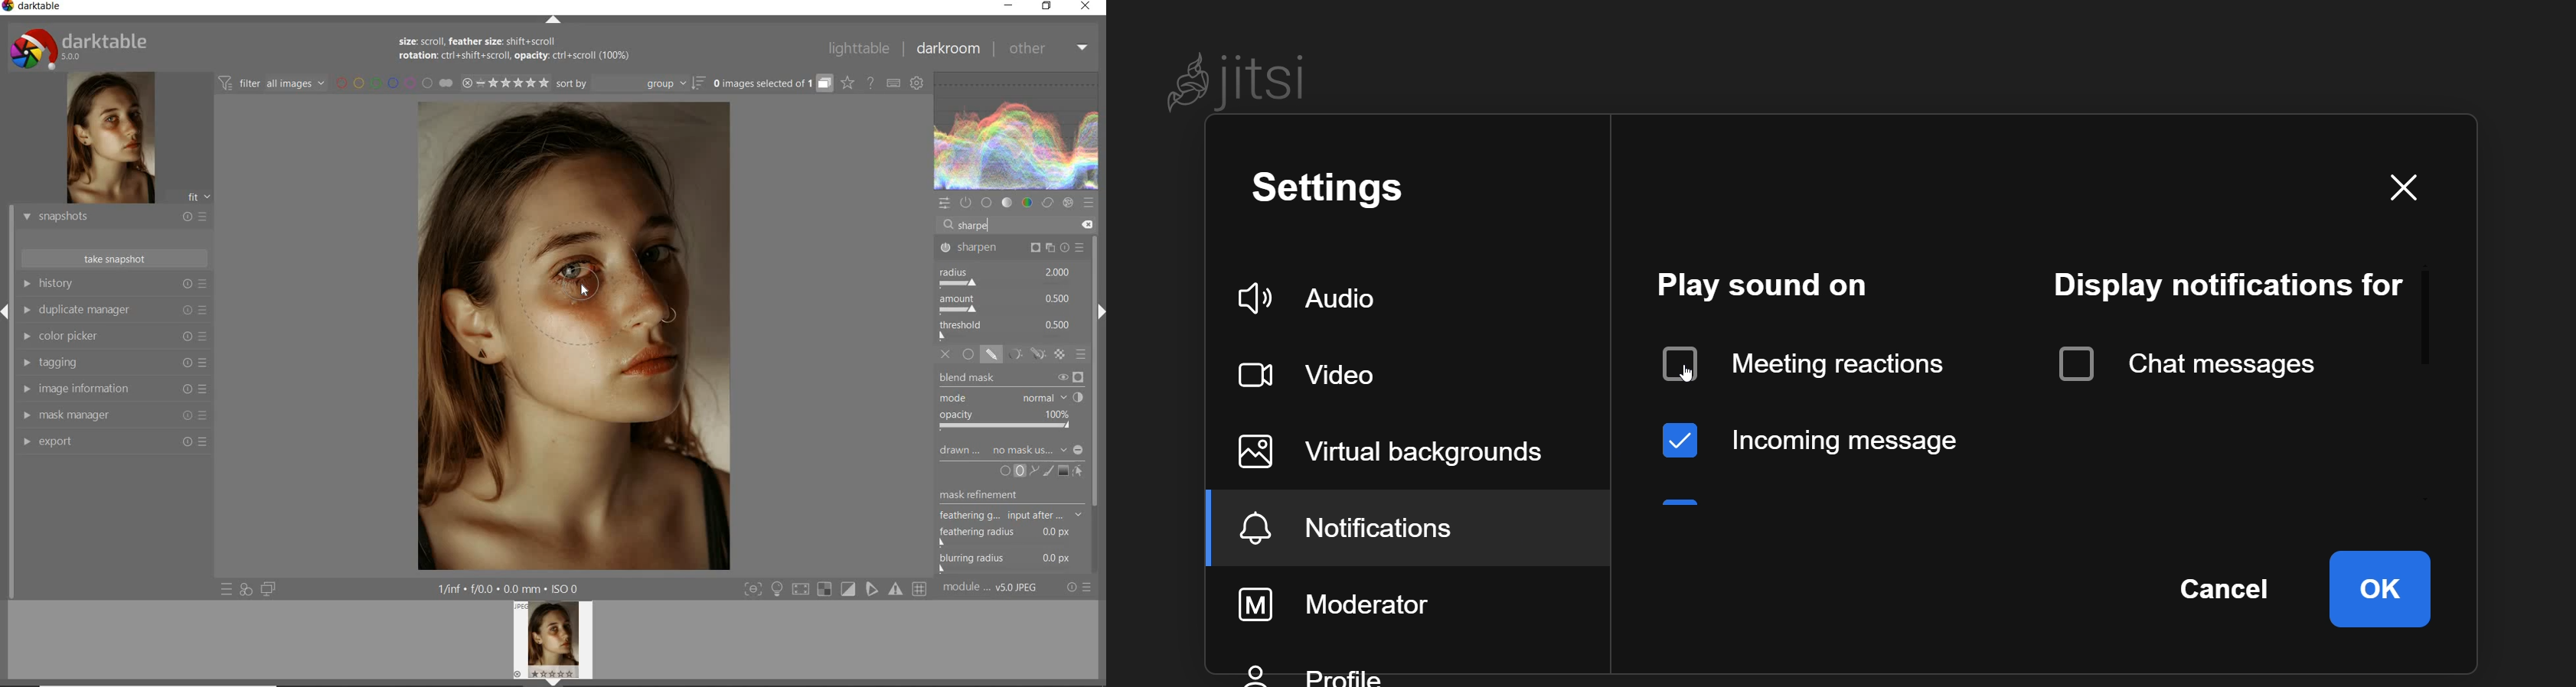 The width and height of the screenshot is (2576, 700). I want to click on correct, so click(1047, 204).